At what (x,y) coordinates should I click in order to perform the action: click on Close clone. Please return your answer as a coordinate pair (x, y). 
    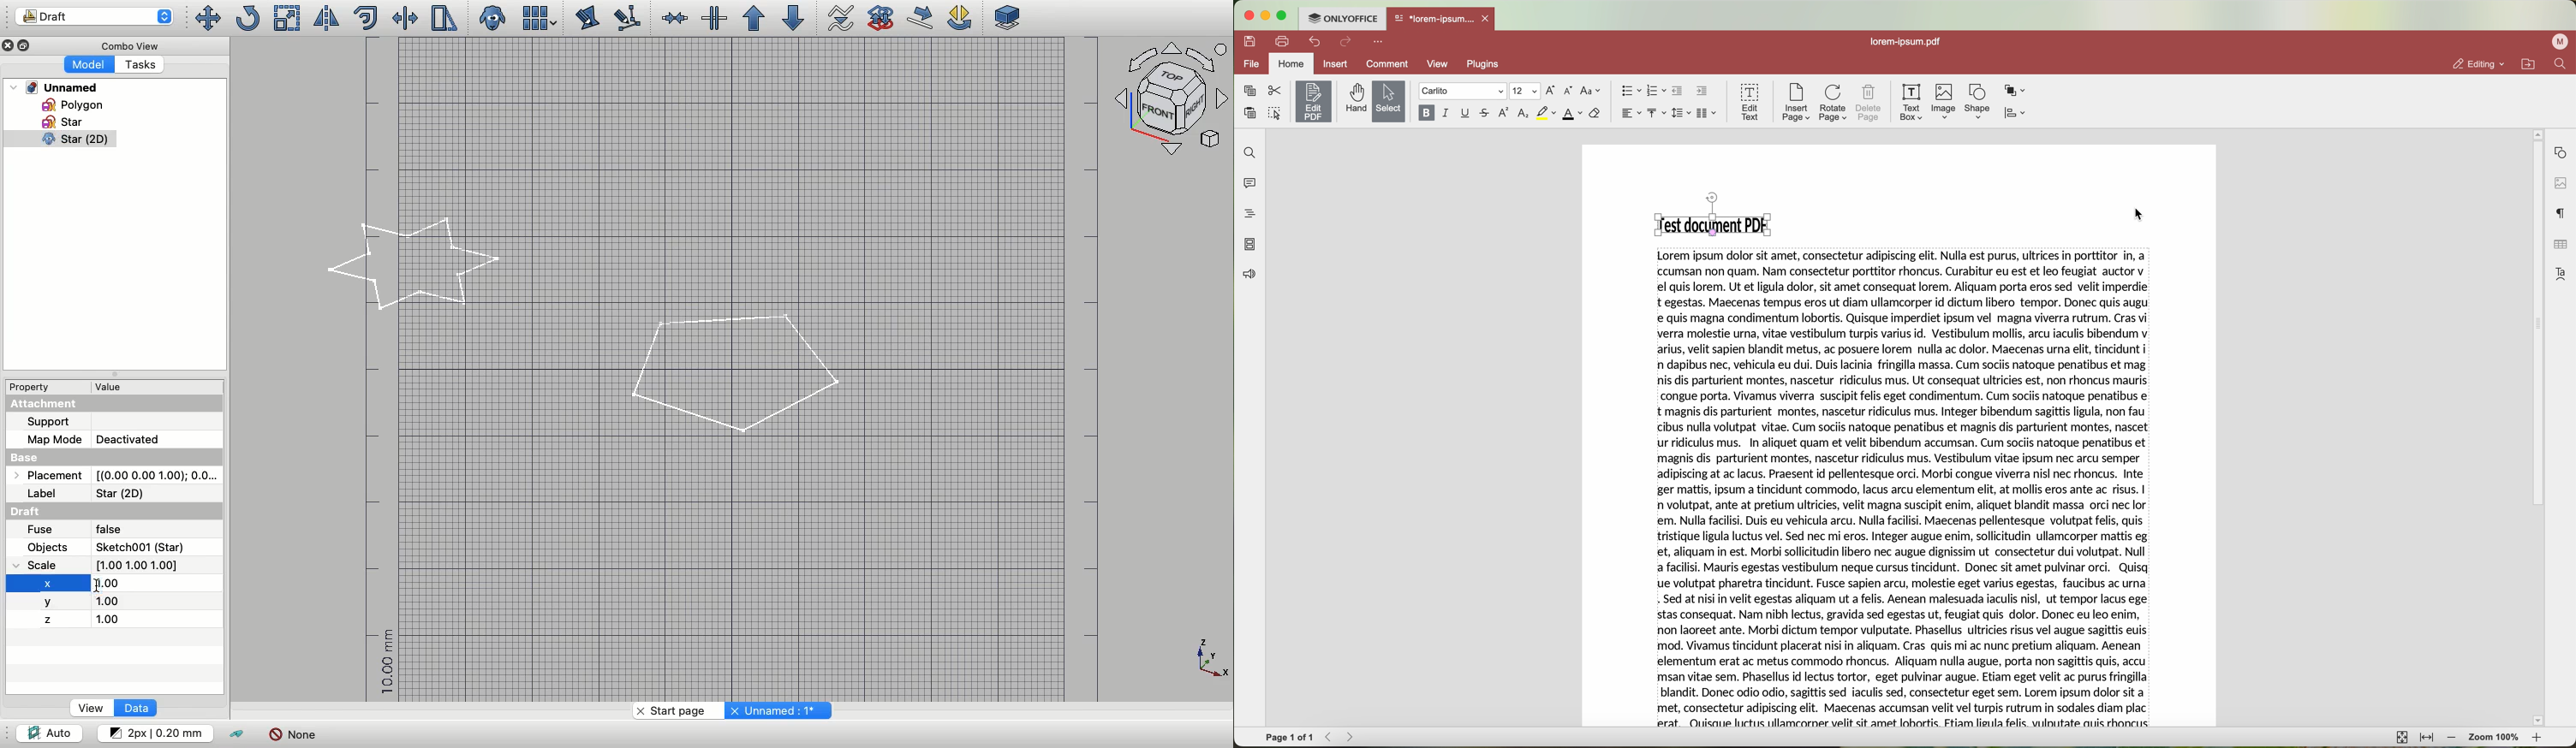
    Looking at the image, I should click on (494, 19).